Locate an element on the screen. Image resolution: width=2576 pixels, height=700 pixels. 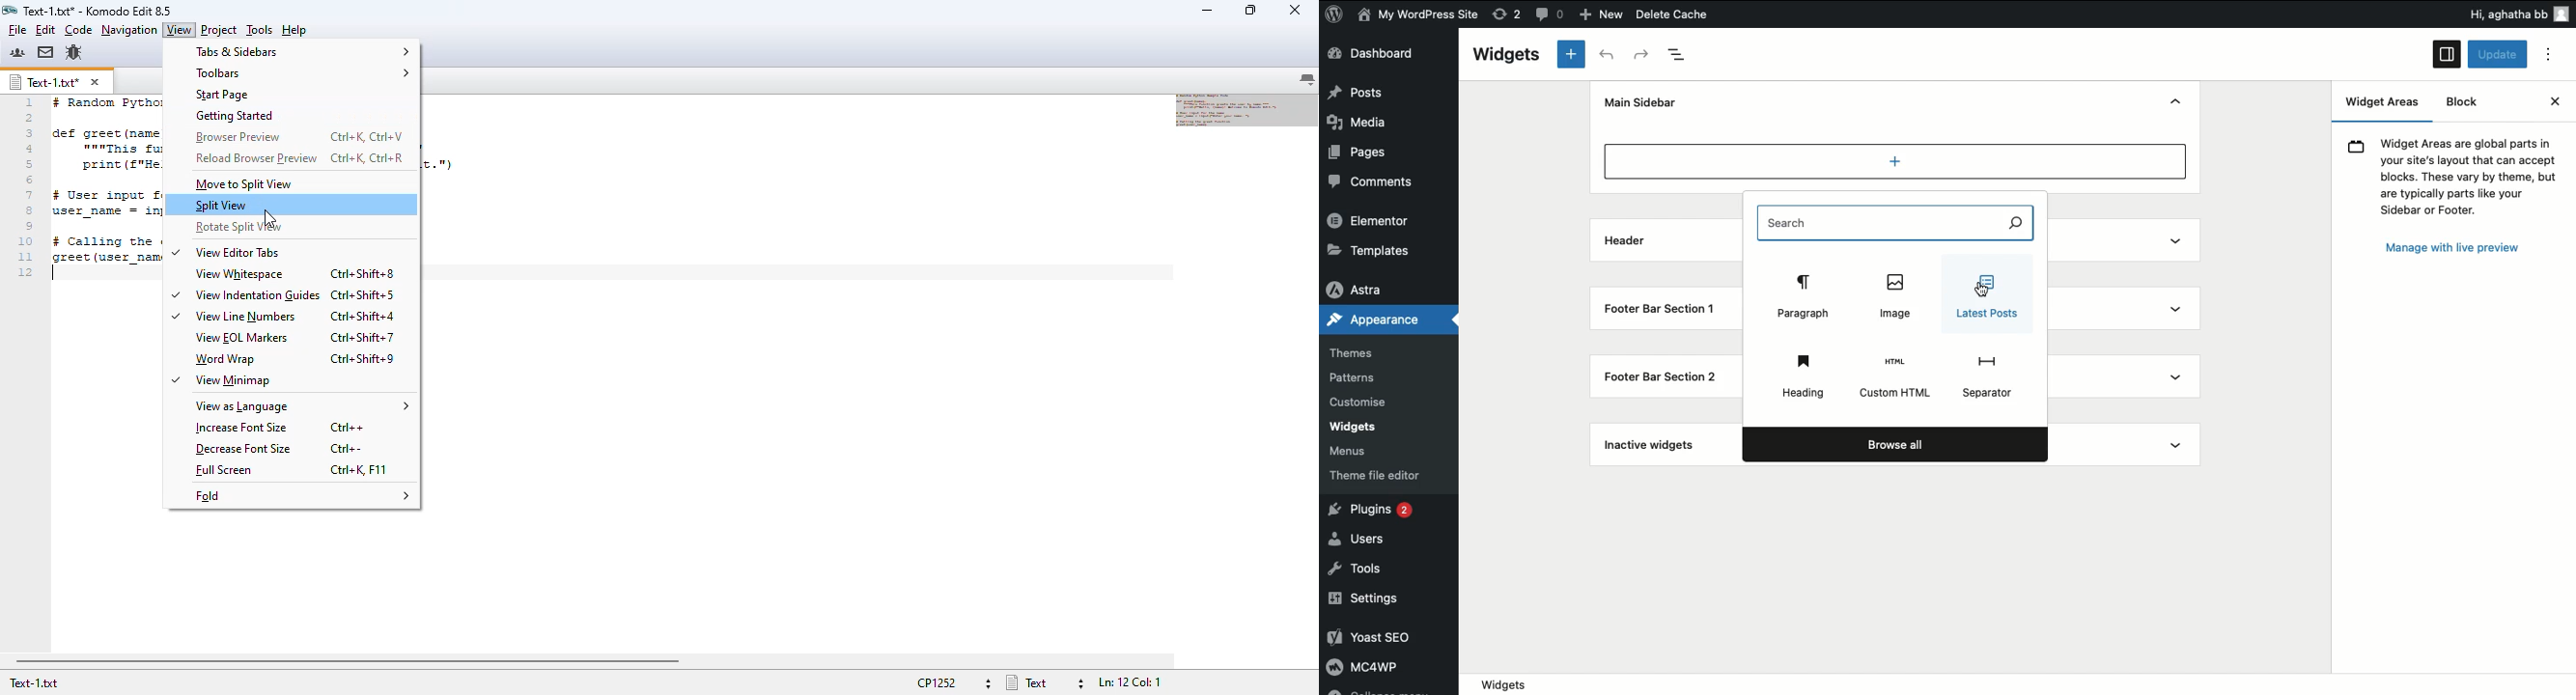
New tab is located at coordinates (1572, 54).